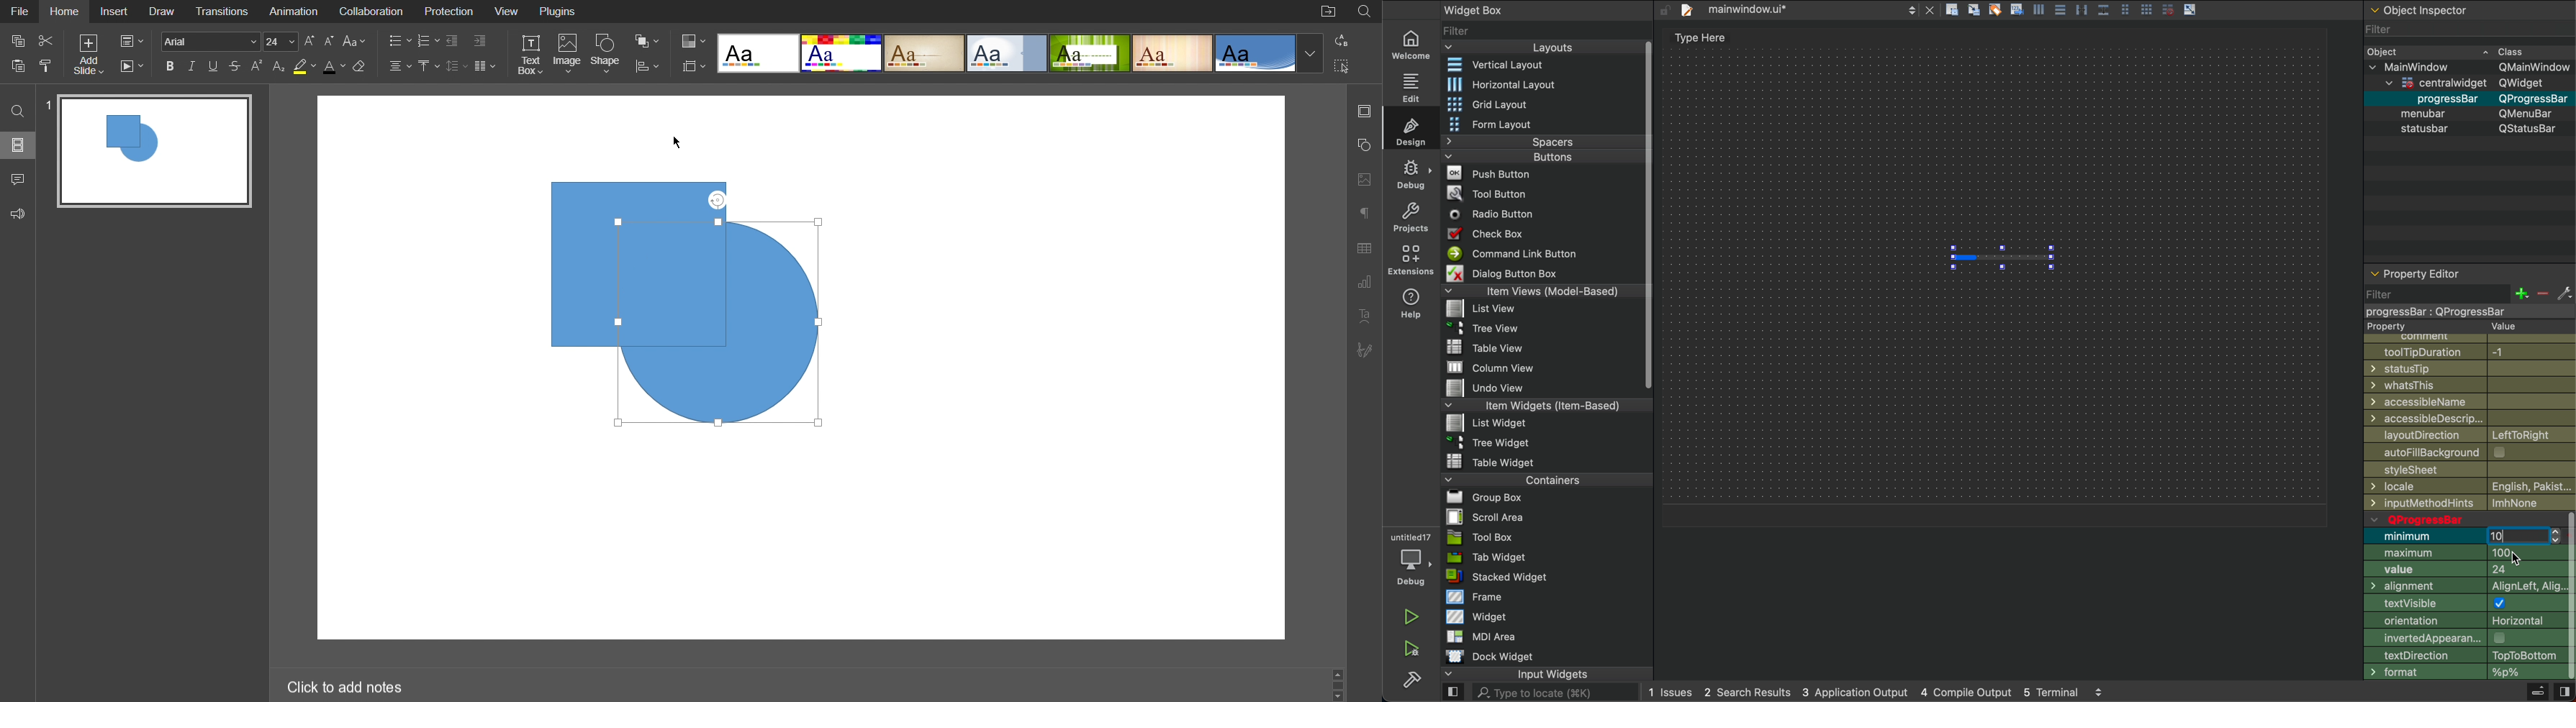 Image resolution: width=2576 pixels, height=728 pixels. Describe the element at coordinates (428, 40) in the screenshot. I see `Numbered List` at that location.